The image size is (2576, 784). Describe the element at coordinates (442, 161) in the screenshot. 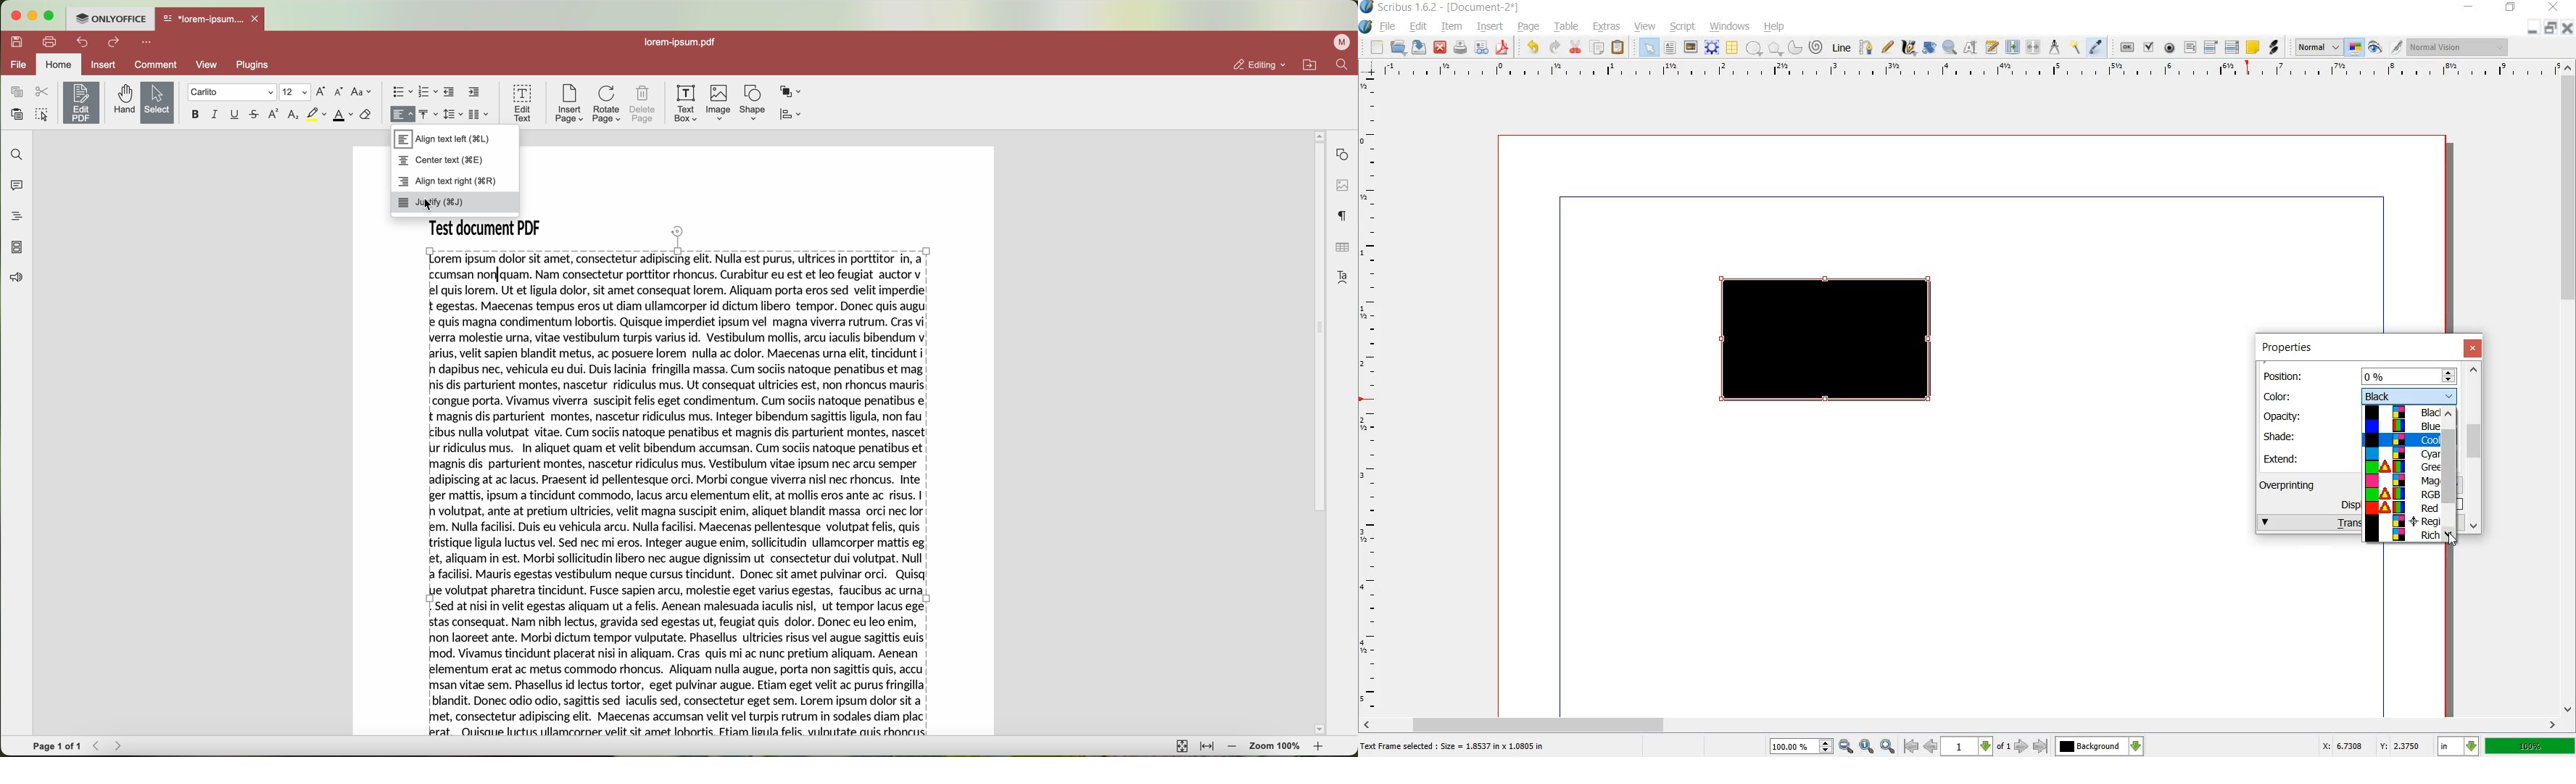

I see `center text` at that location.